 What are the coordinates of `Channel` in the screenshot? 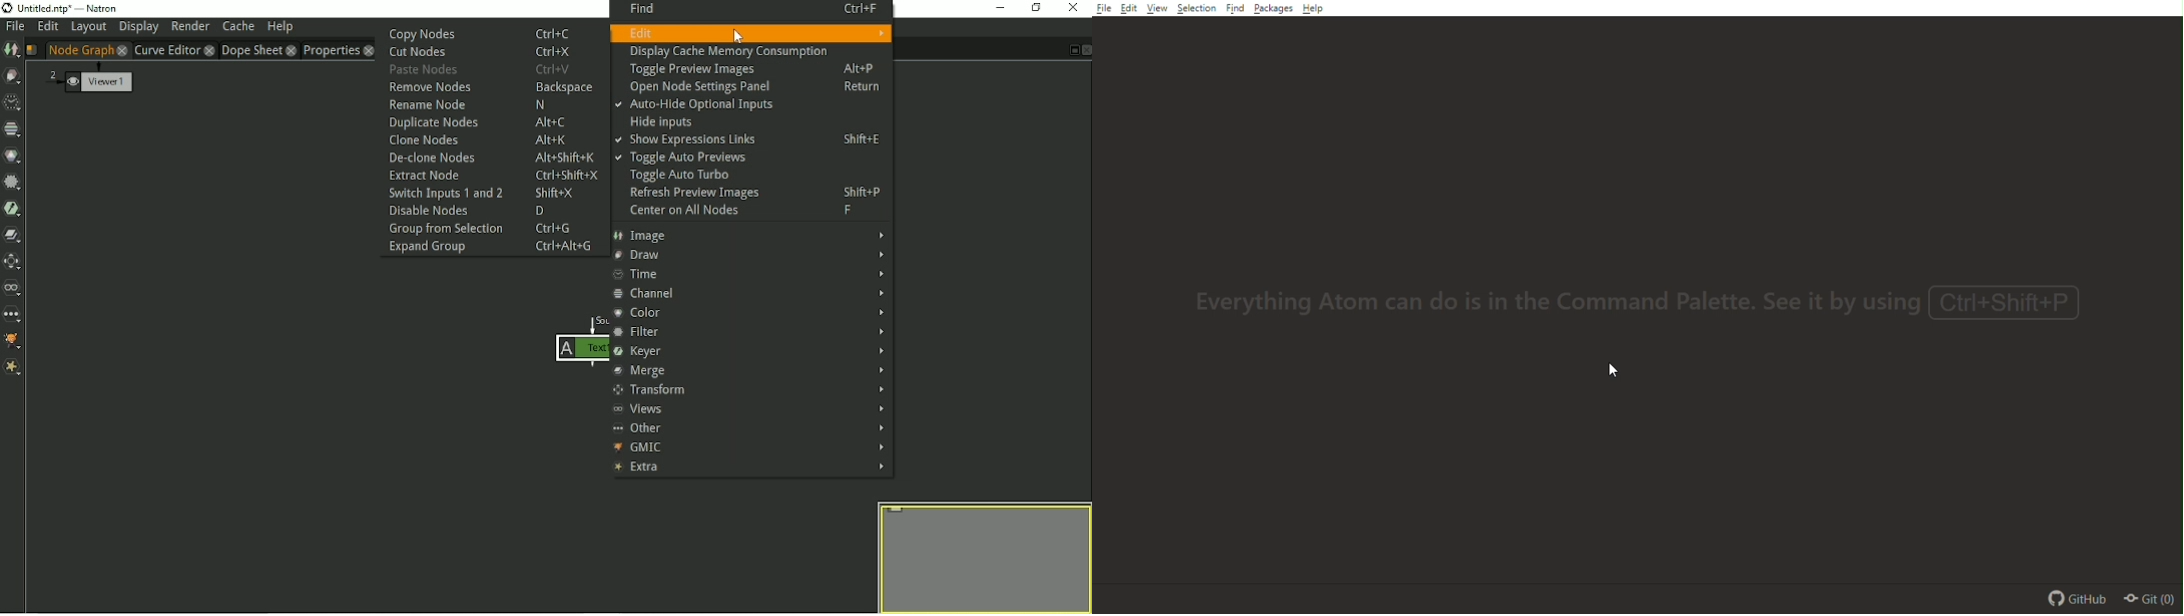 It's located at (748, 294).